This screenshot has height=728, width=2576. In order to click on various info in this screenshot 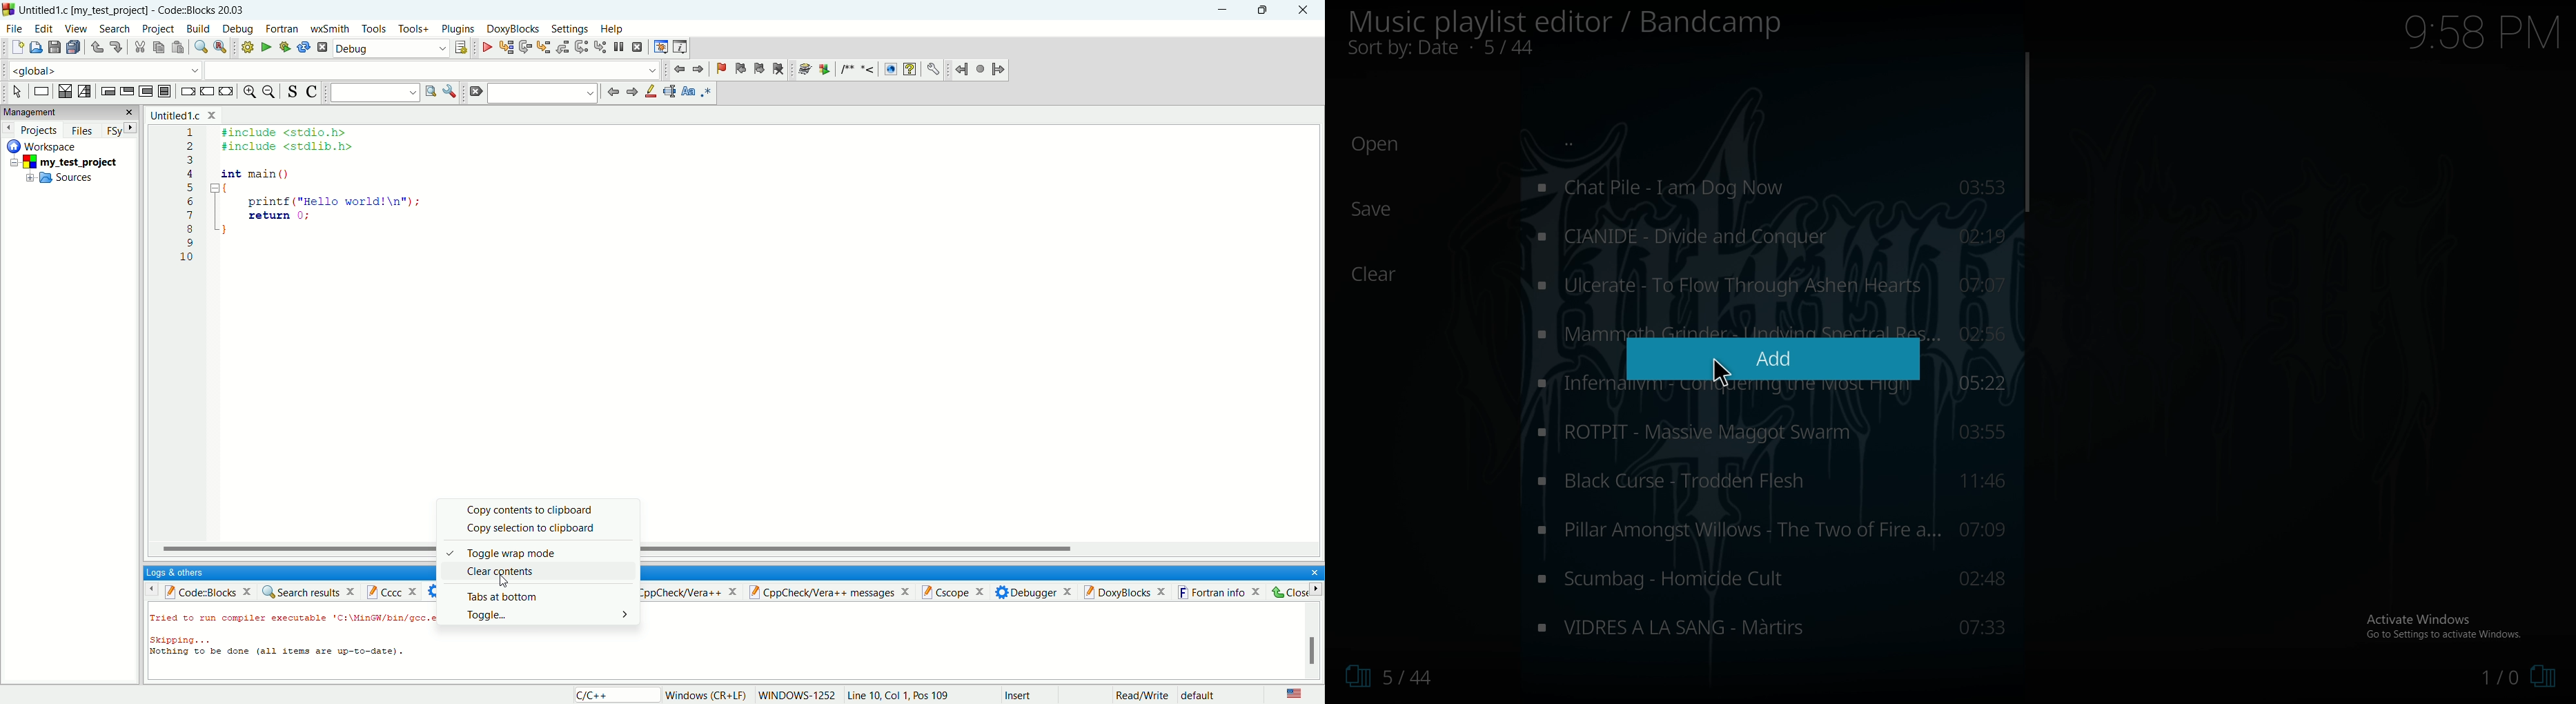, I will do `click(679, 47)`.